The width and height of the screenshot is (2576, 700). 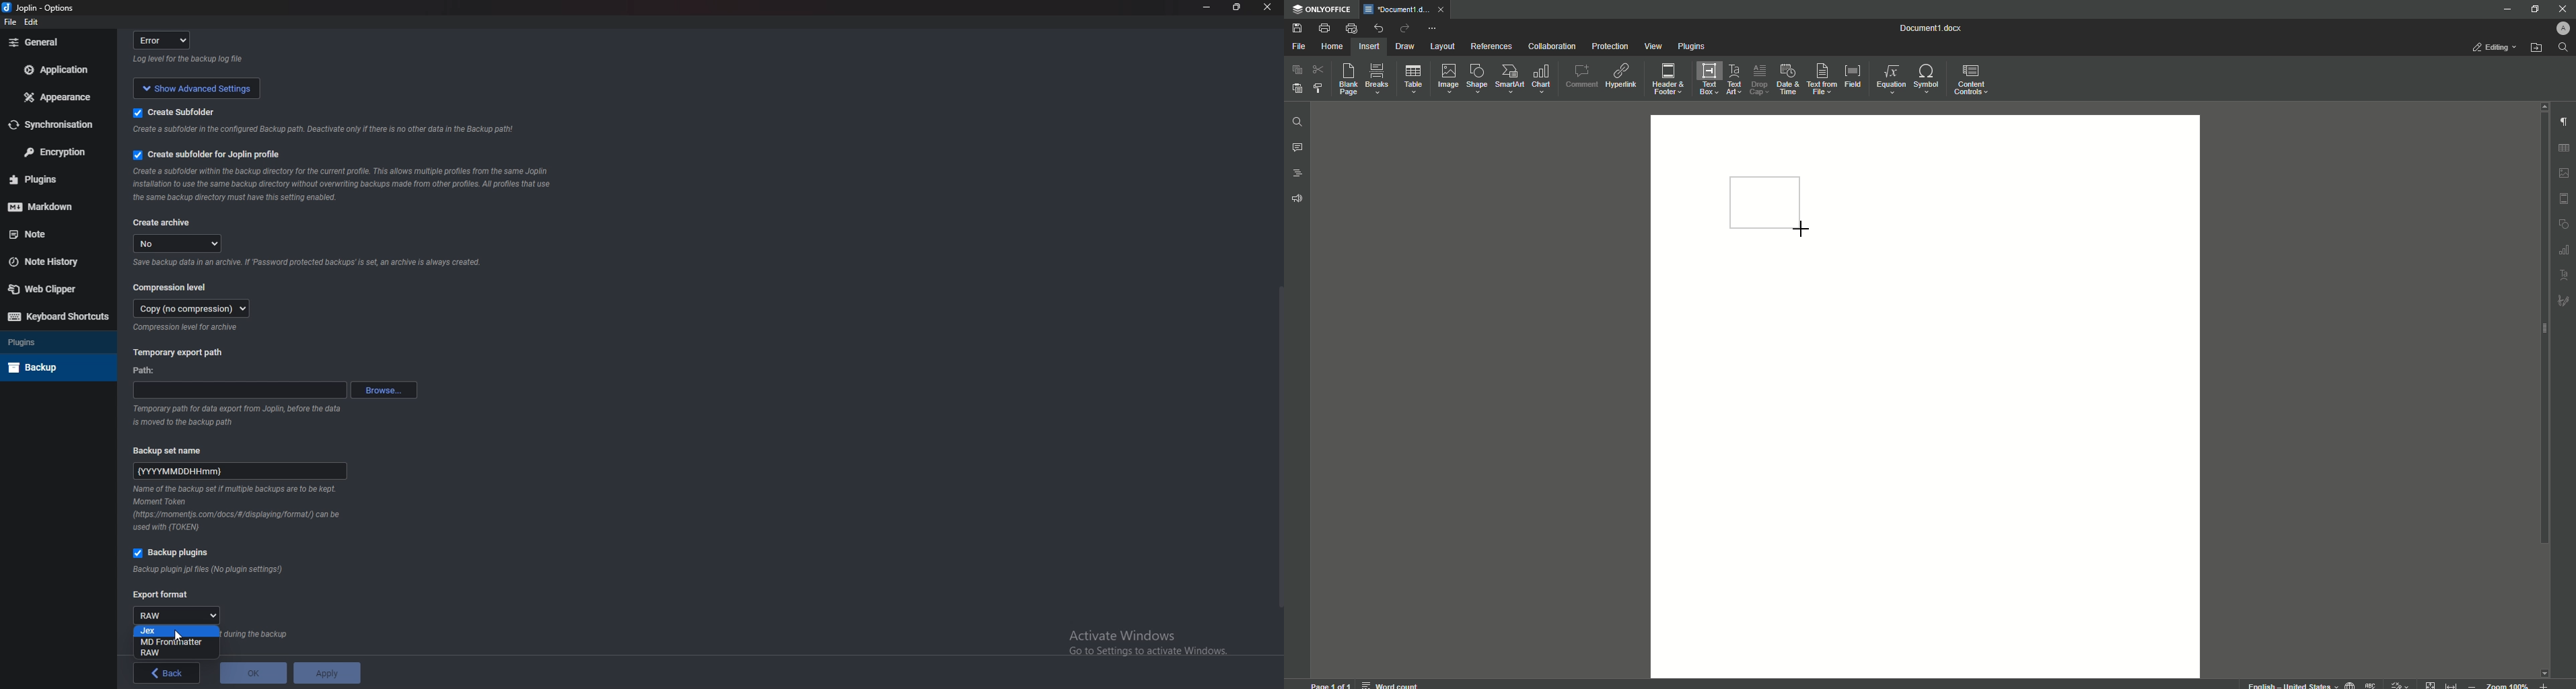 I want to click on Info, so click(x=189, y=328).